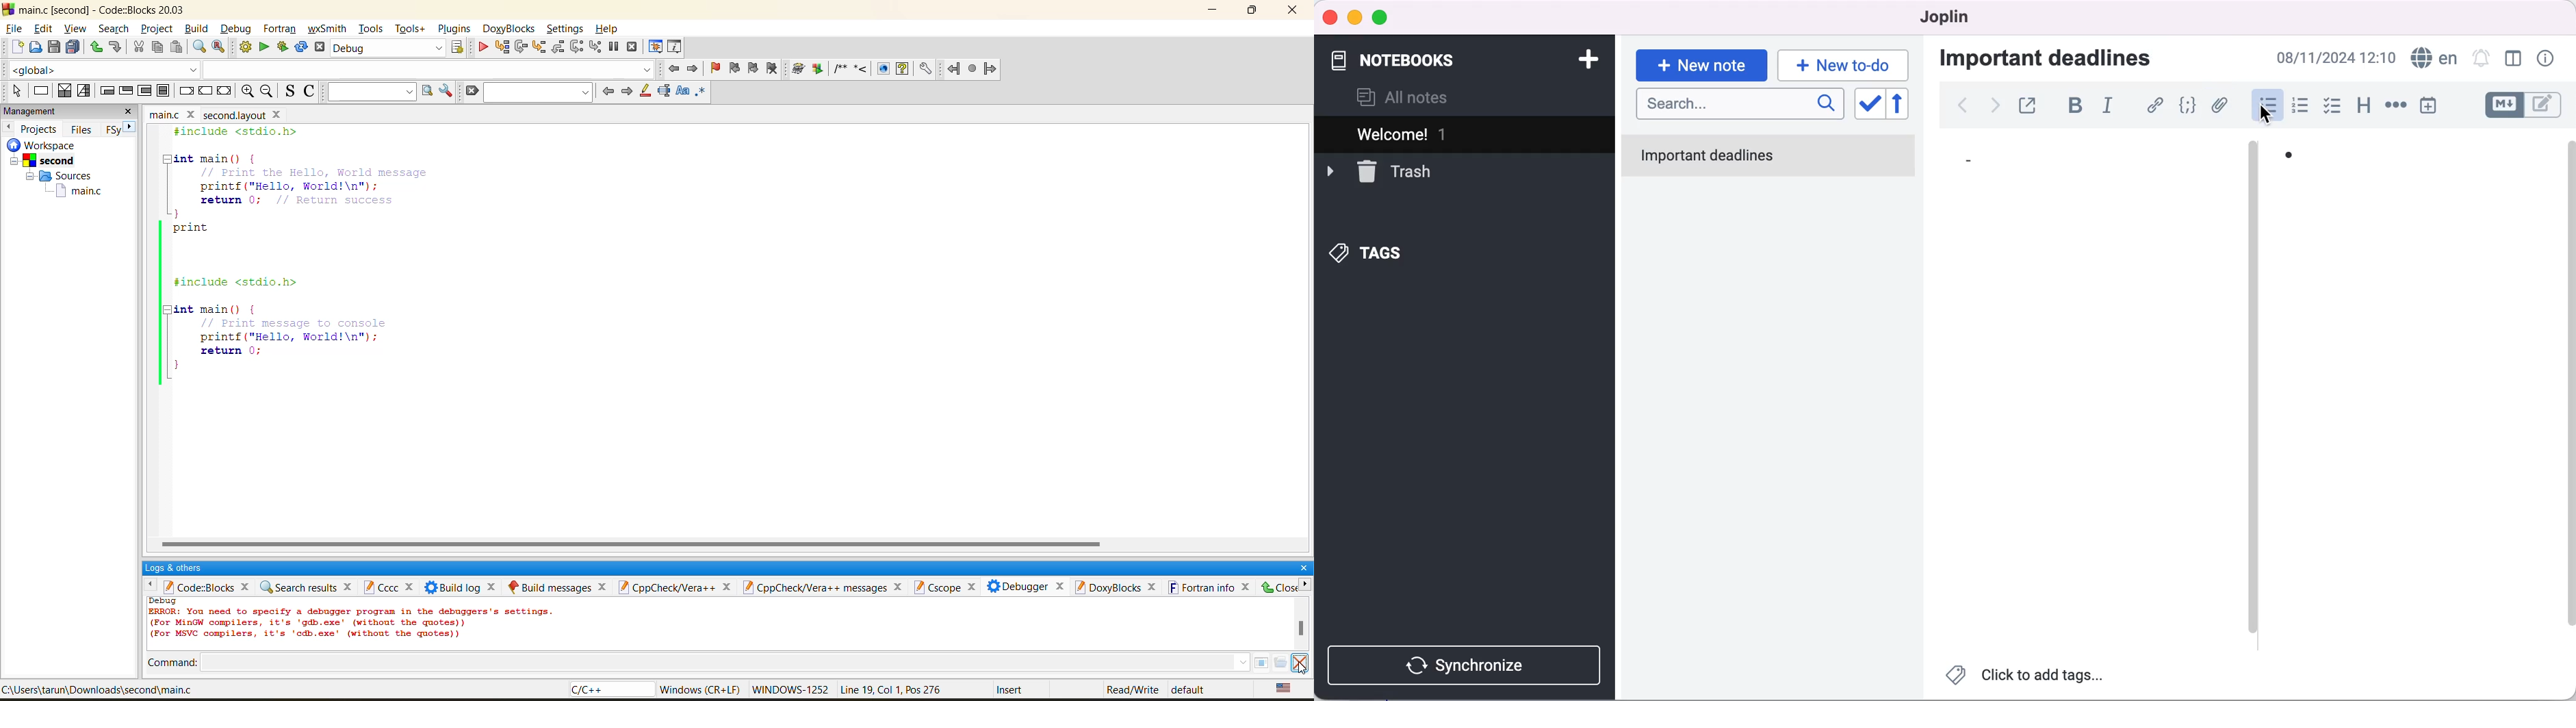 The width and height of the screenshot is (2576, 728). I want to click on synchronize, so click(1469, 665).